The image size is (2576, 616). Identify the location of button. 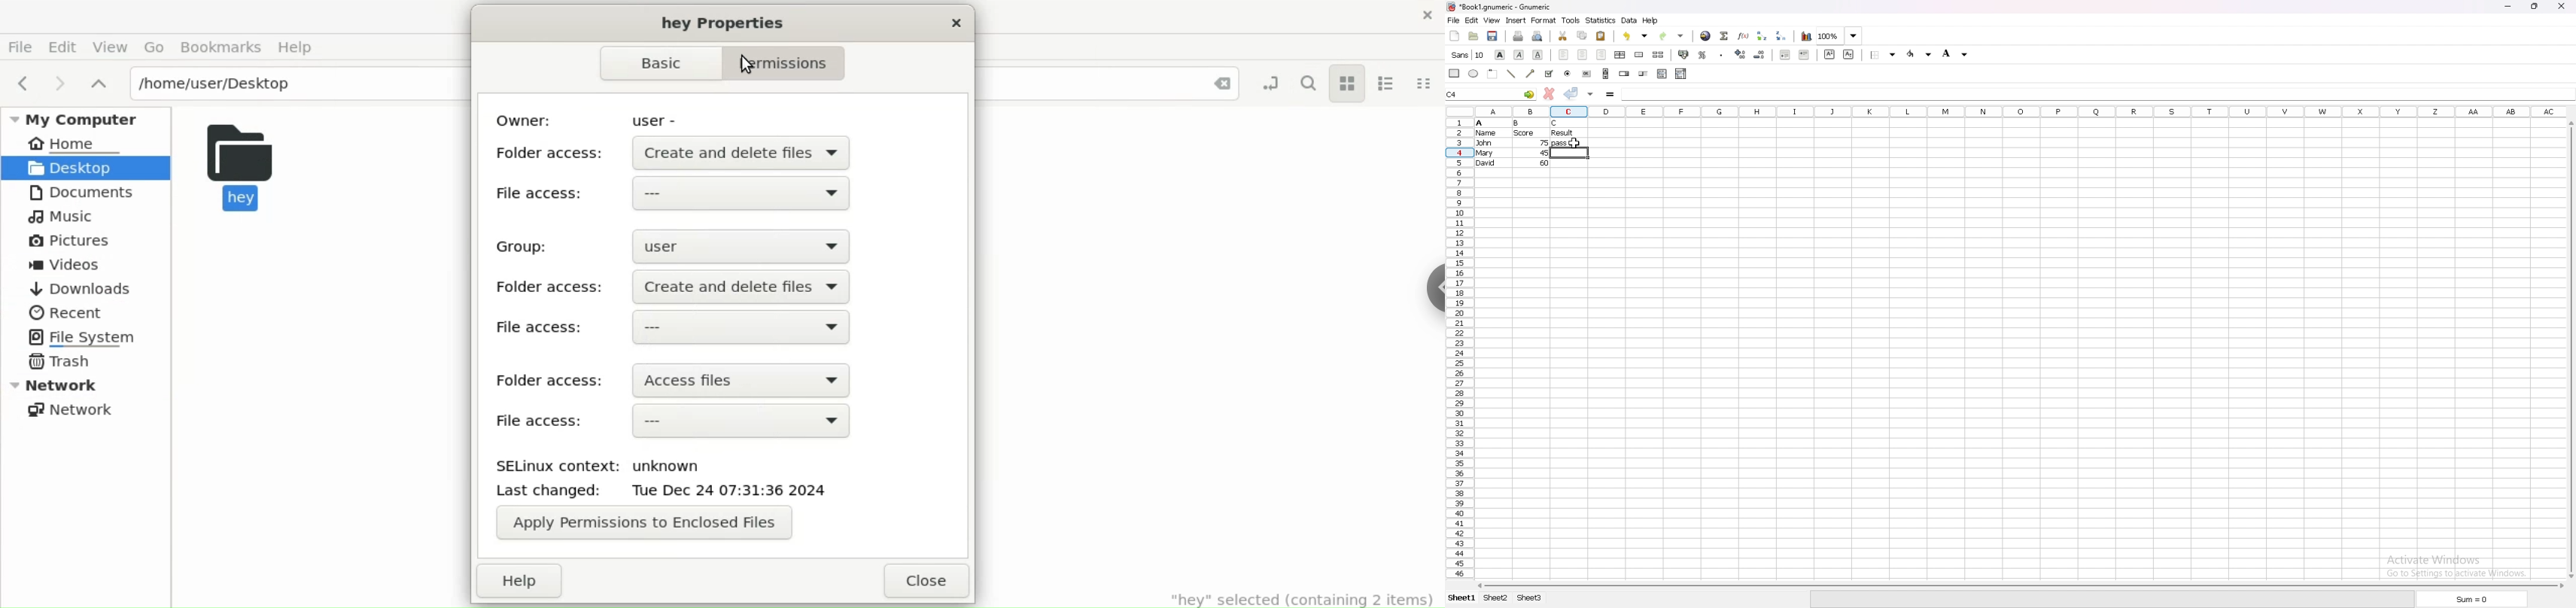
(1587, 74).